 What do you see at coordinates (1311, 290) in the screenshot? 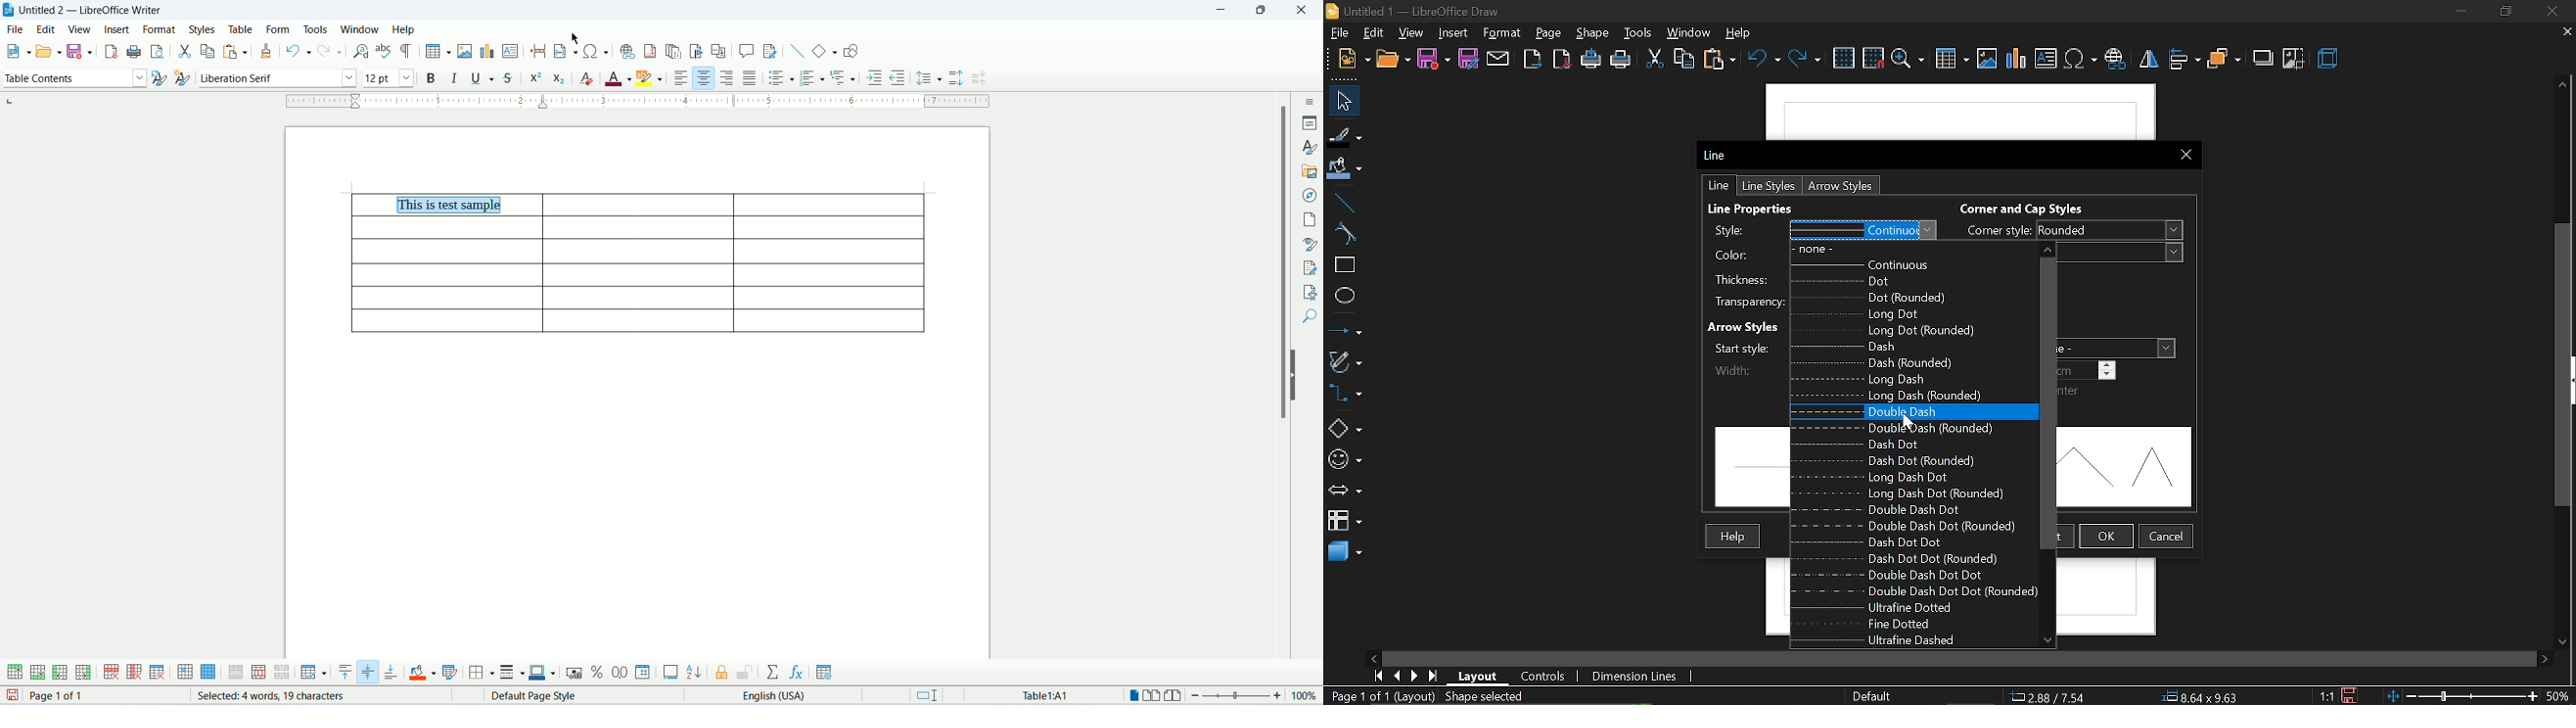
I see `accessibility check` at bounding box center [1311, 290].